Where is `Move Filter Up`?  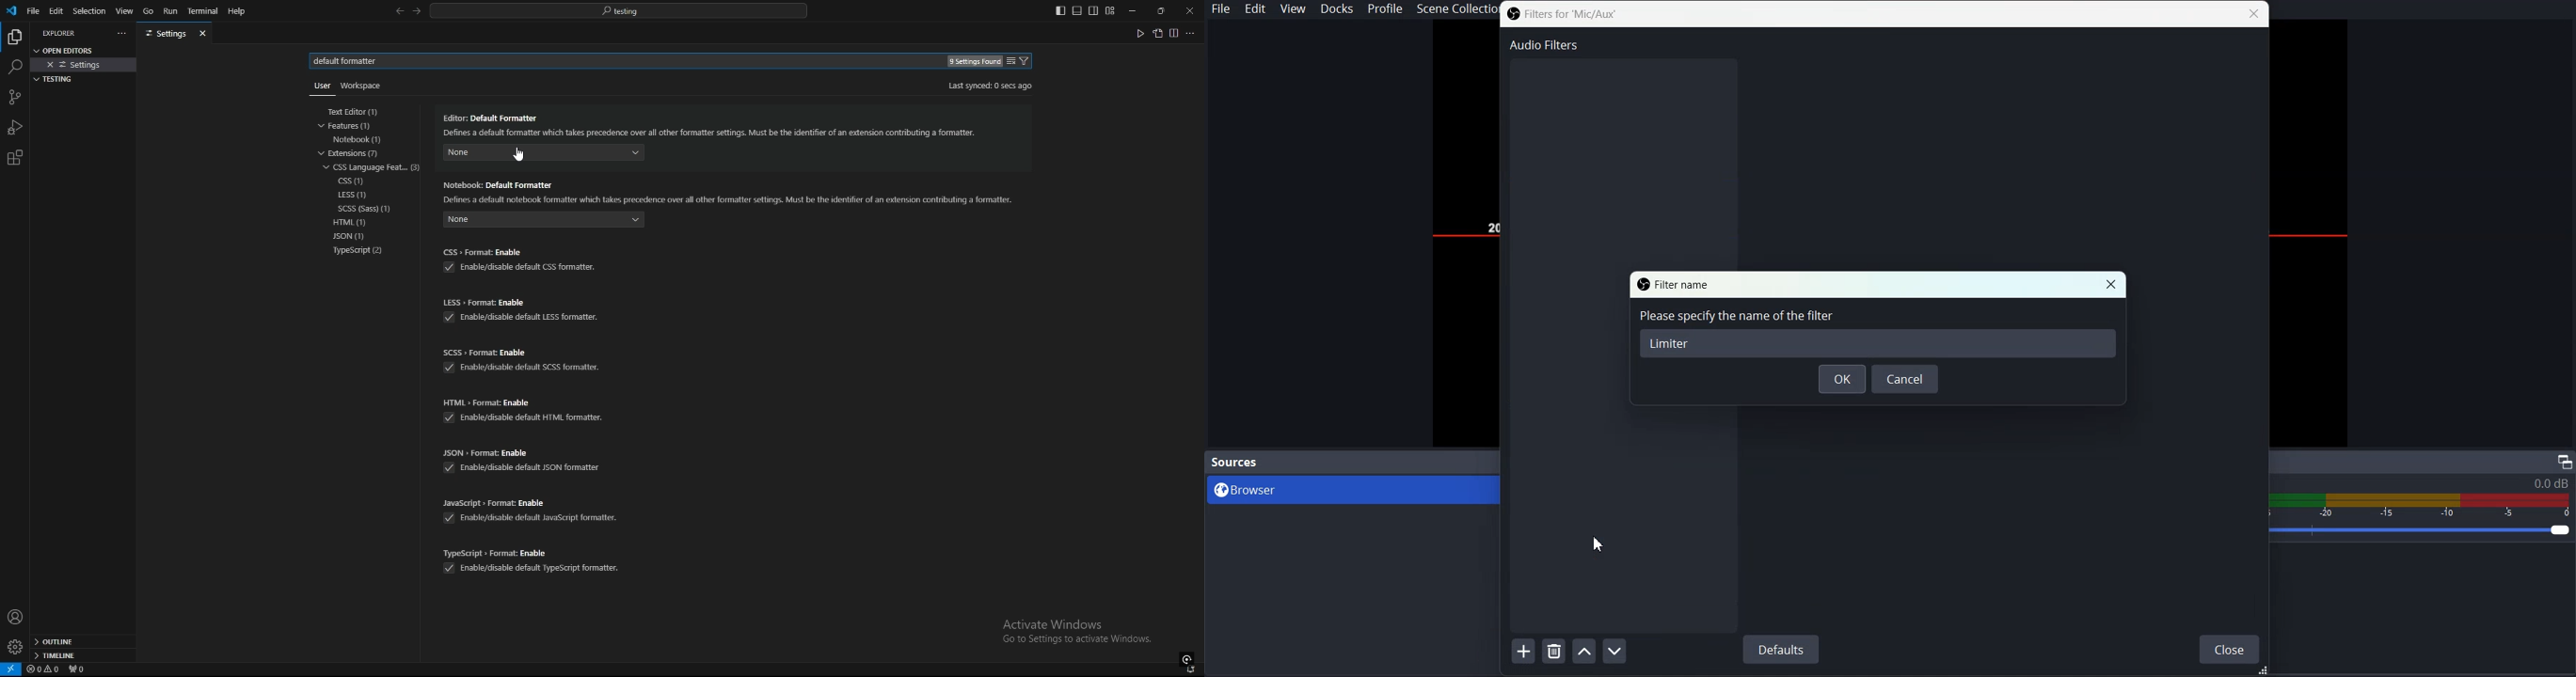
Move Filter Up is located at coordinates (1584, 650).